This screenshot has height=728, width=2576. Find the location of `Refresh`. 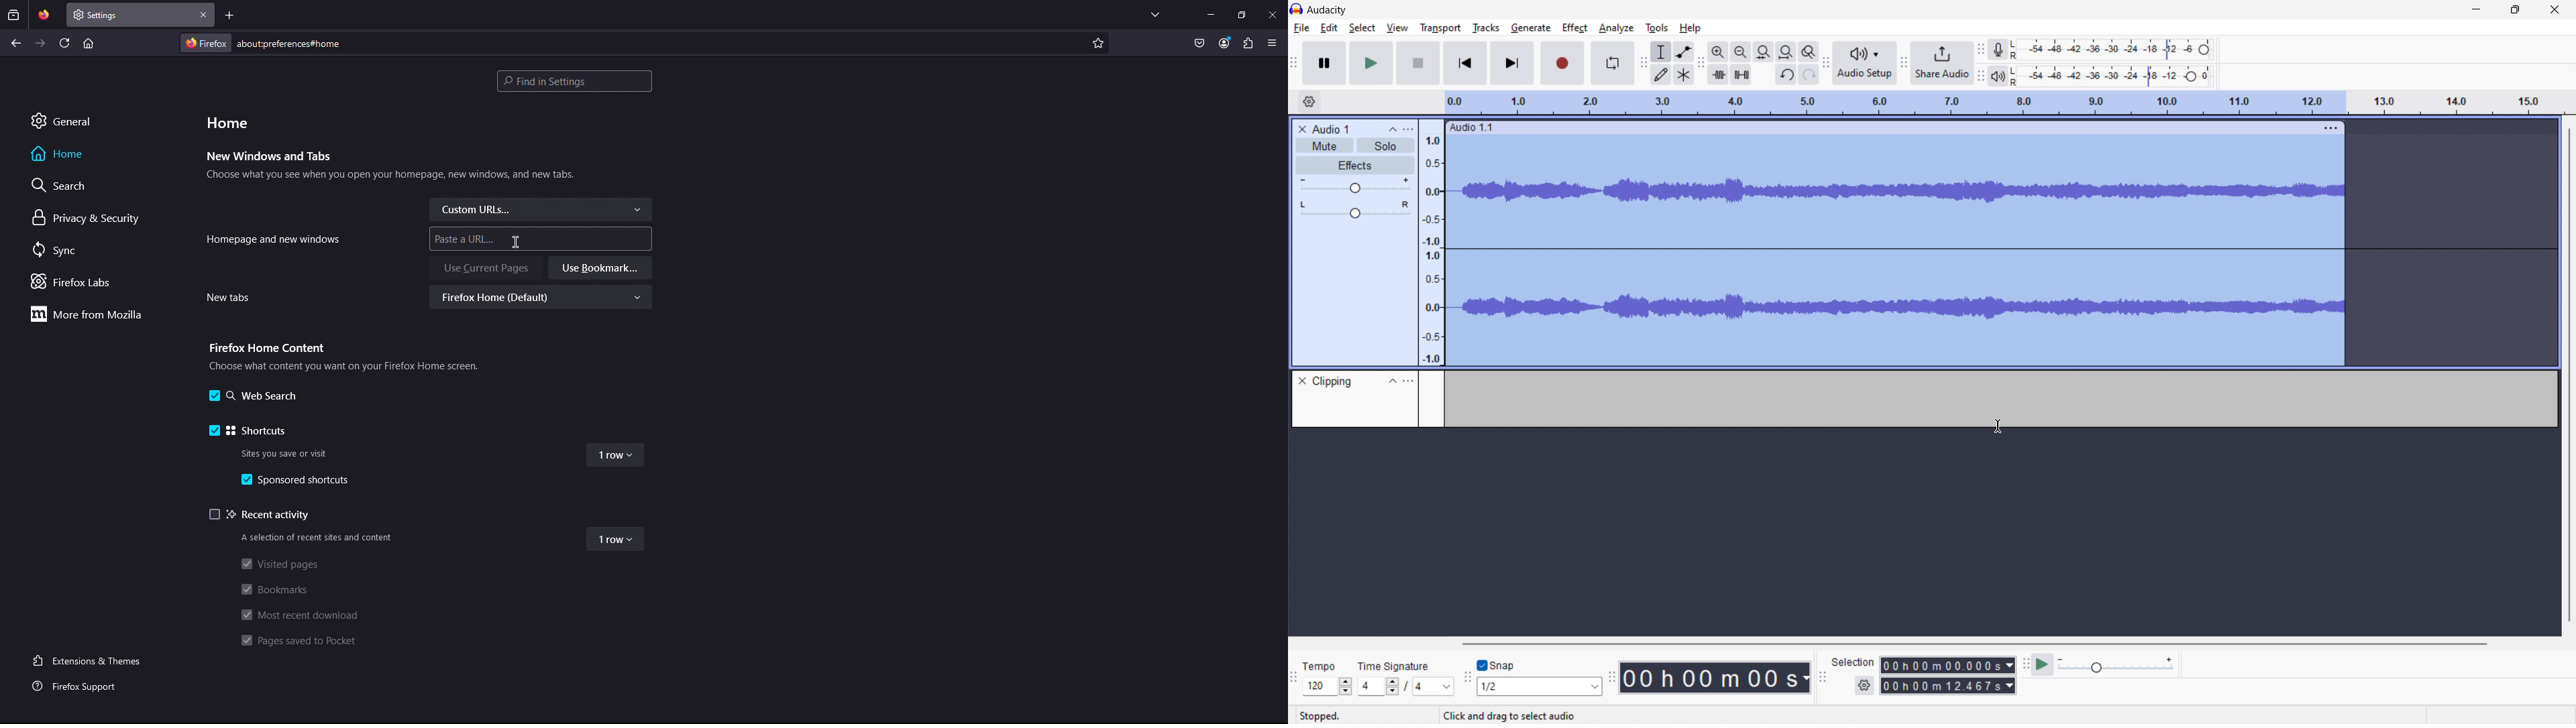

Refresh is located at coordinates (65, 42).